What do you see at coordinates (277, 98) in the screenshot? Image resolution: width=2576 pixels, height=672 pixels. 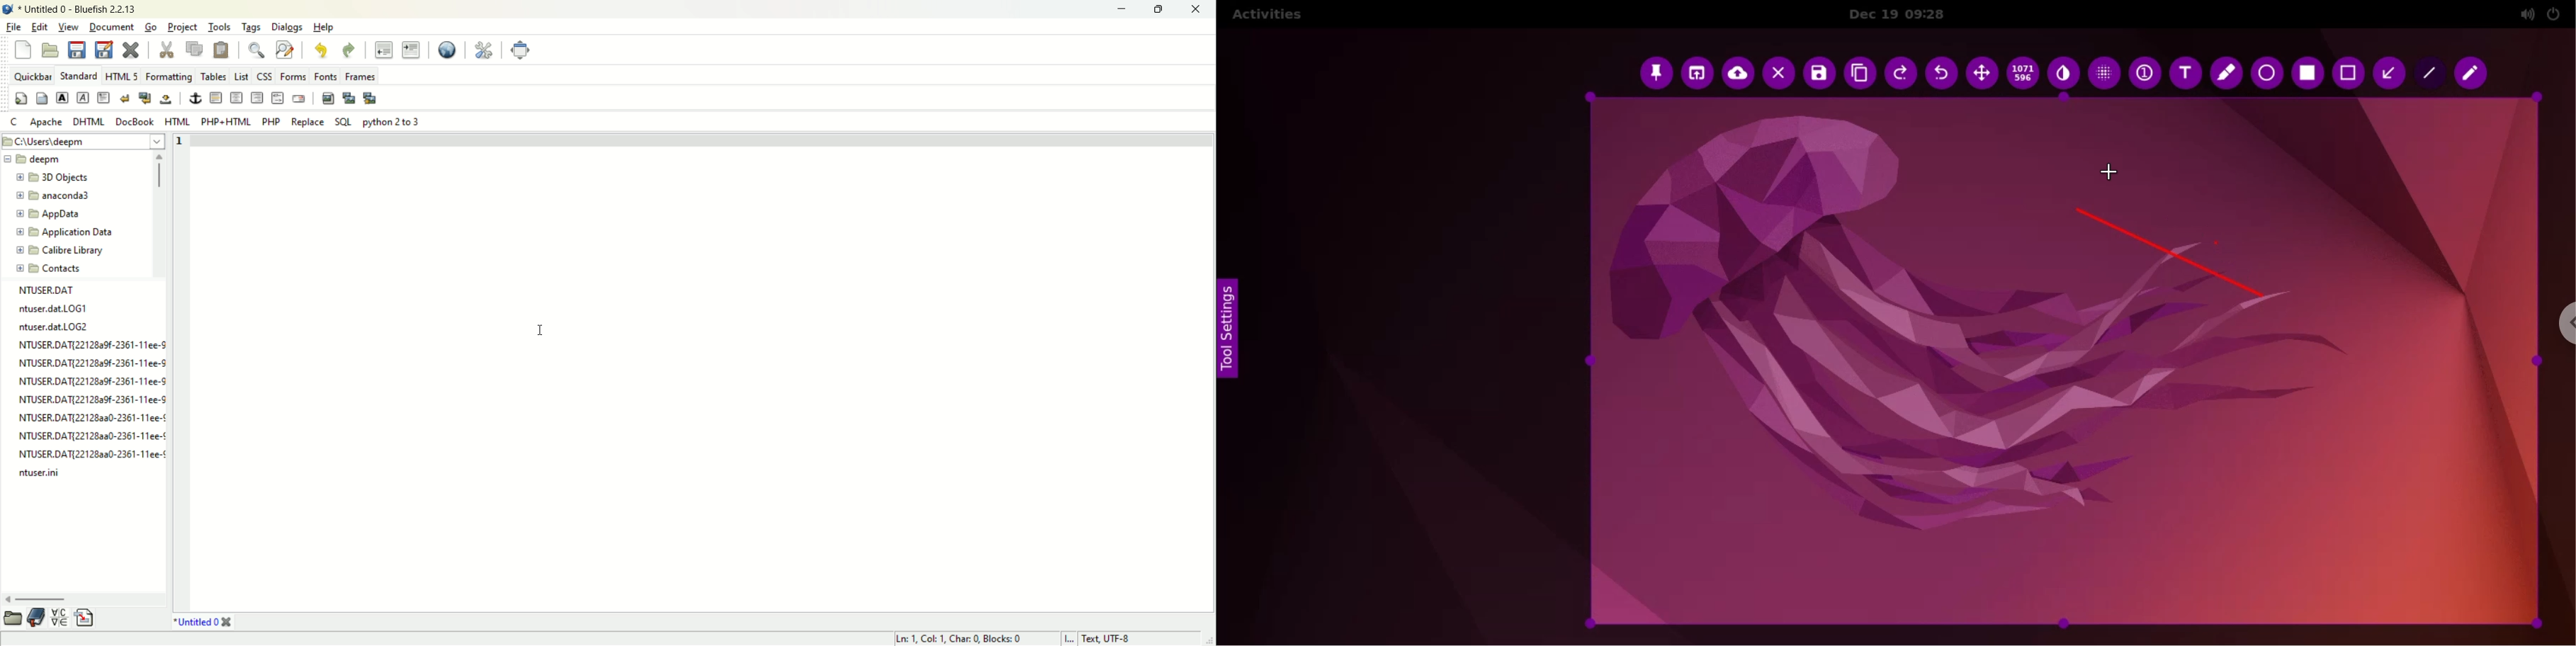 I see `html comment` at bounding box center [277, 98].